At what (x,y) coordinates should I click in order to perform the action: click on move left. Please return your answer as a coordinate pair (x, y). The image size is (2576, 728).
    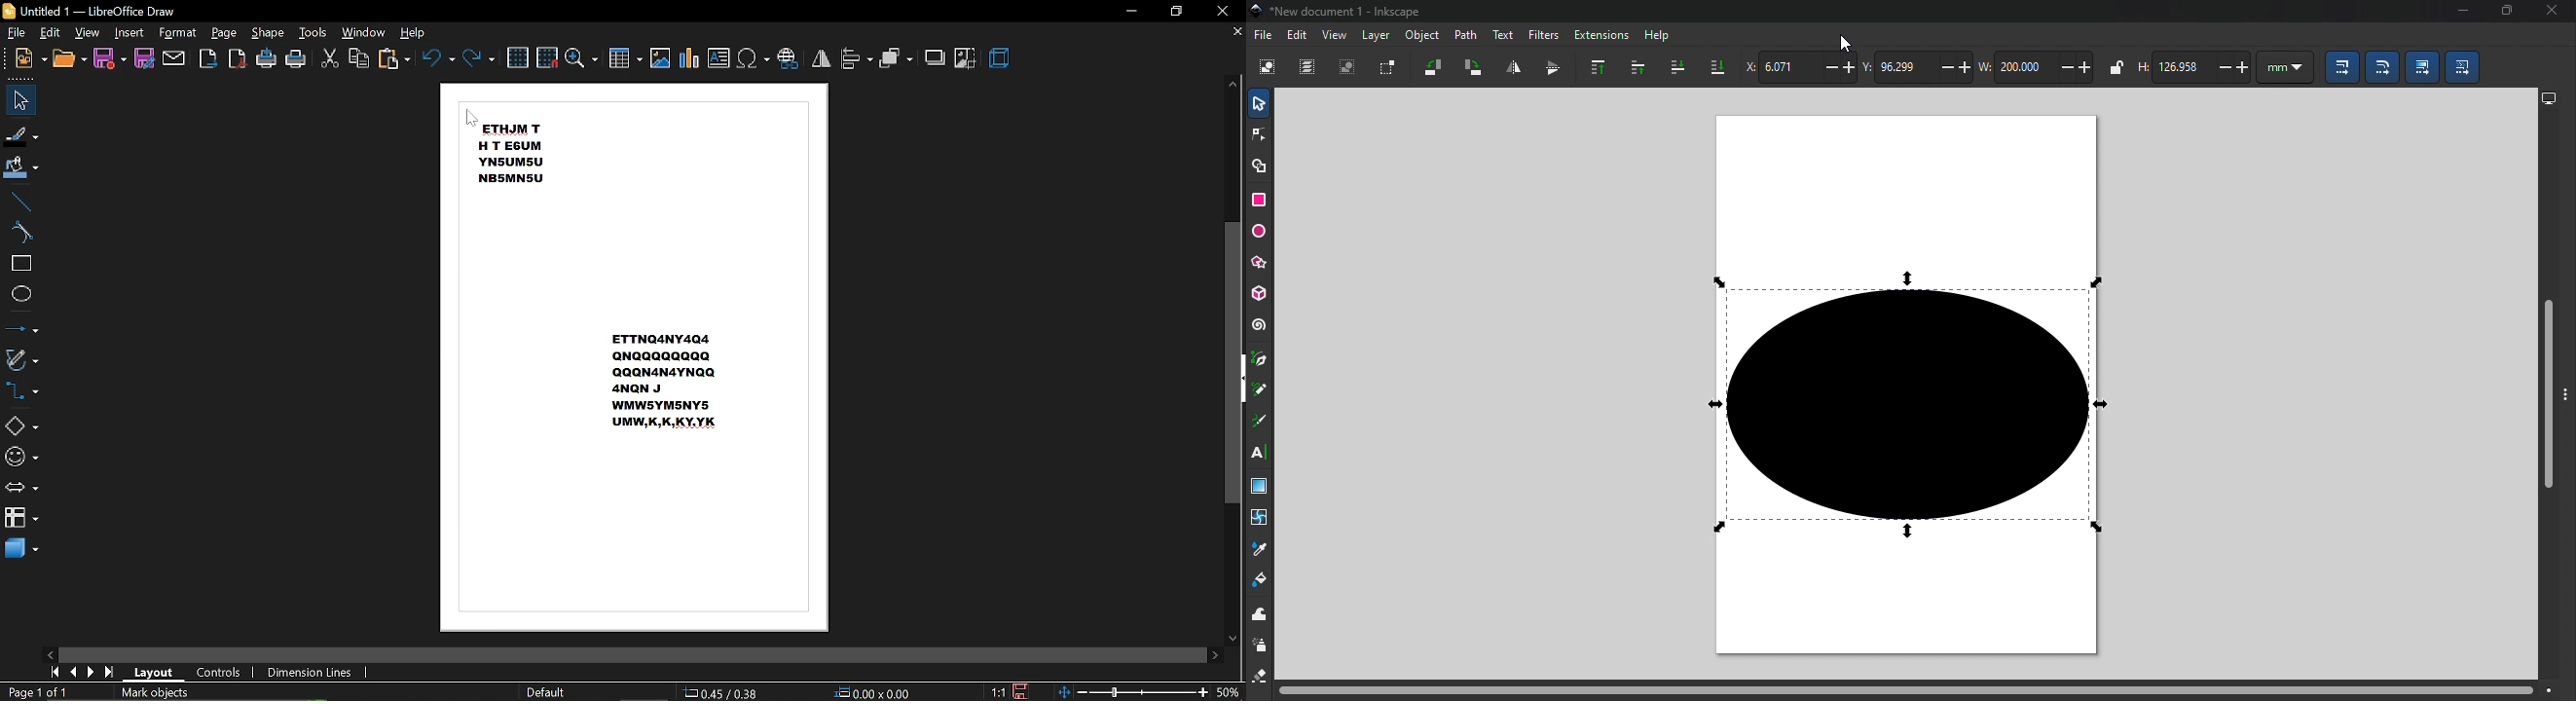
    Looking at the image, I should click on (50, 652).